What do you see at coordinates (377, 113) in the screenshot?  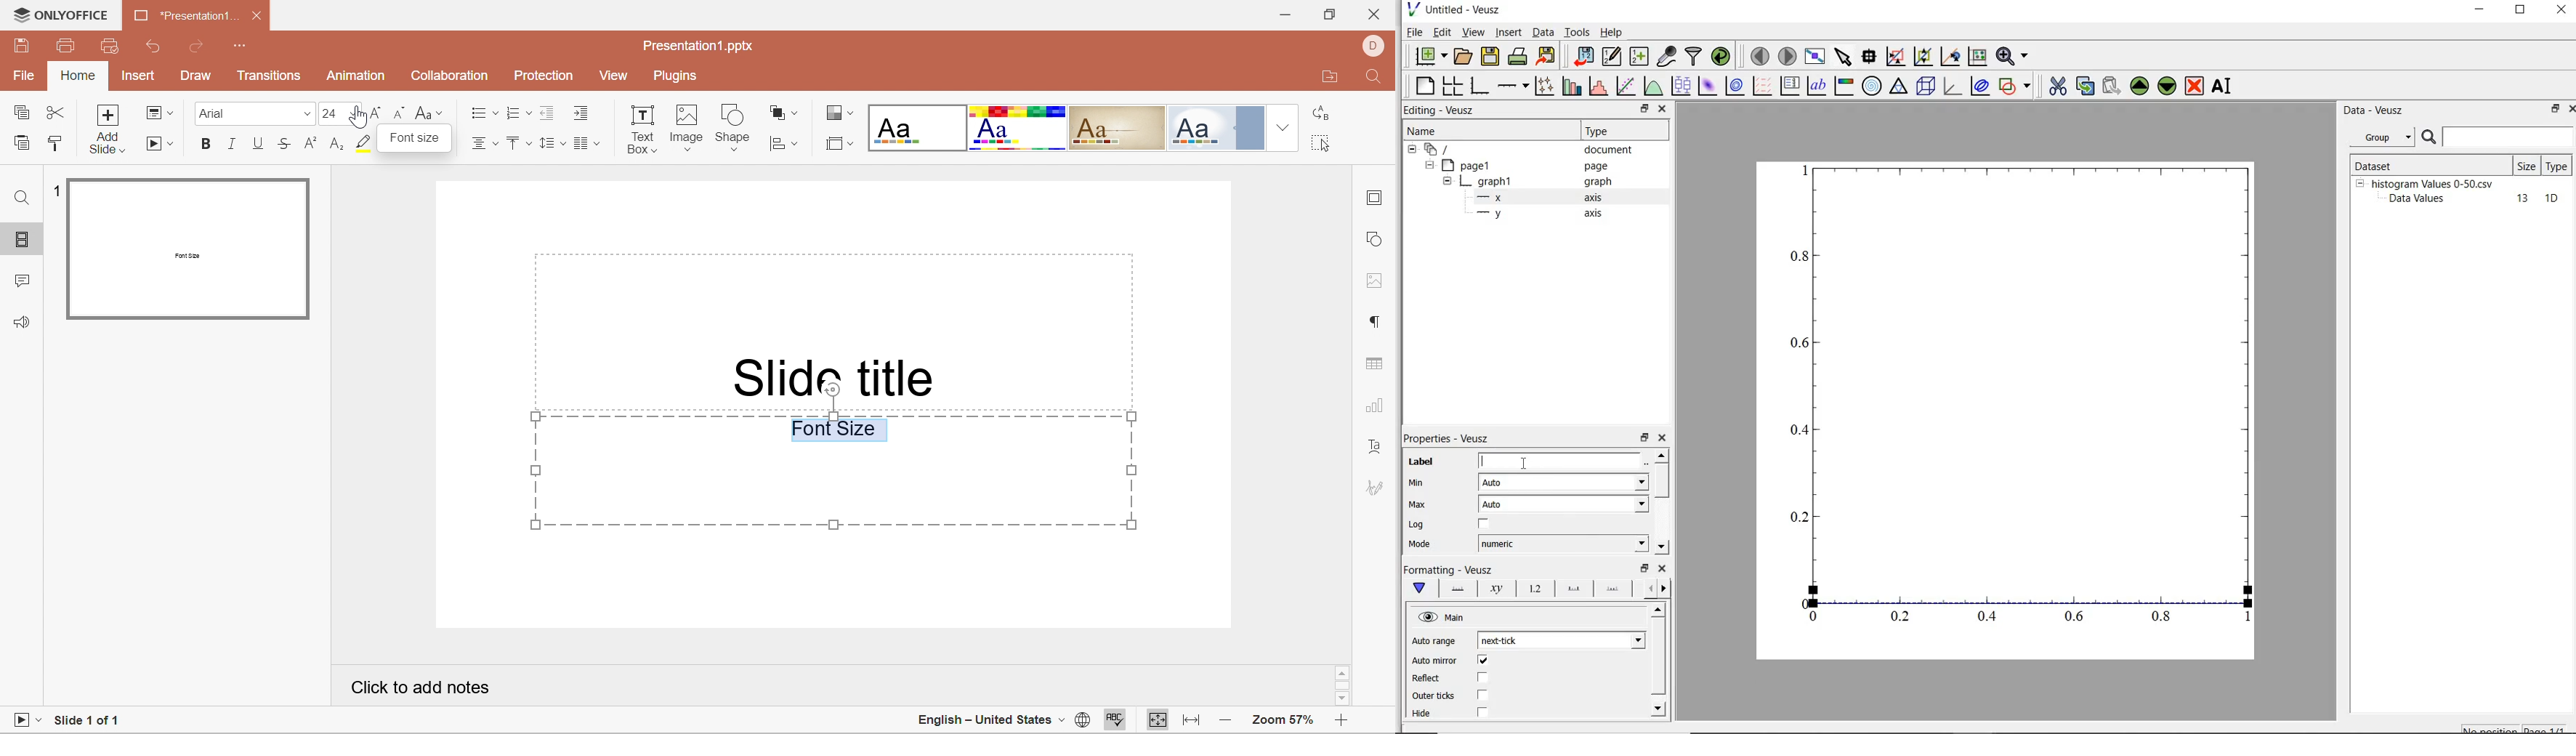 I see `Increment font size` at bounding box center [377, 113].